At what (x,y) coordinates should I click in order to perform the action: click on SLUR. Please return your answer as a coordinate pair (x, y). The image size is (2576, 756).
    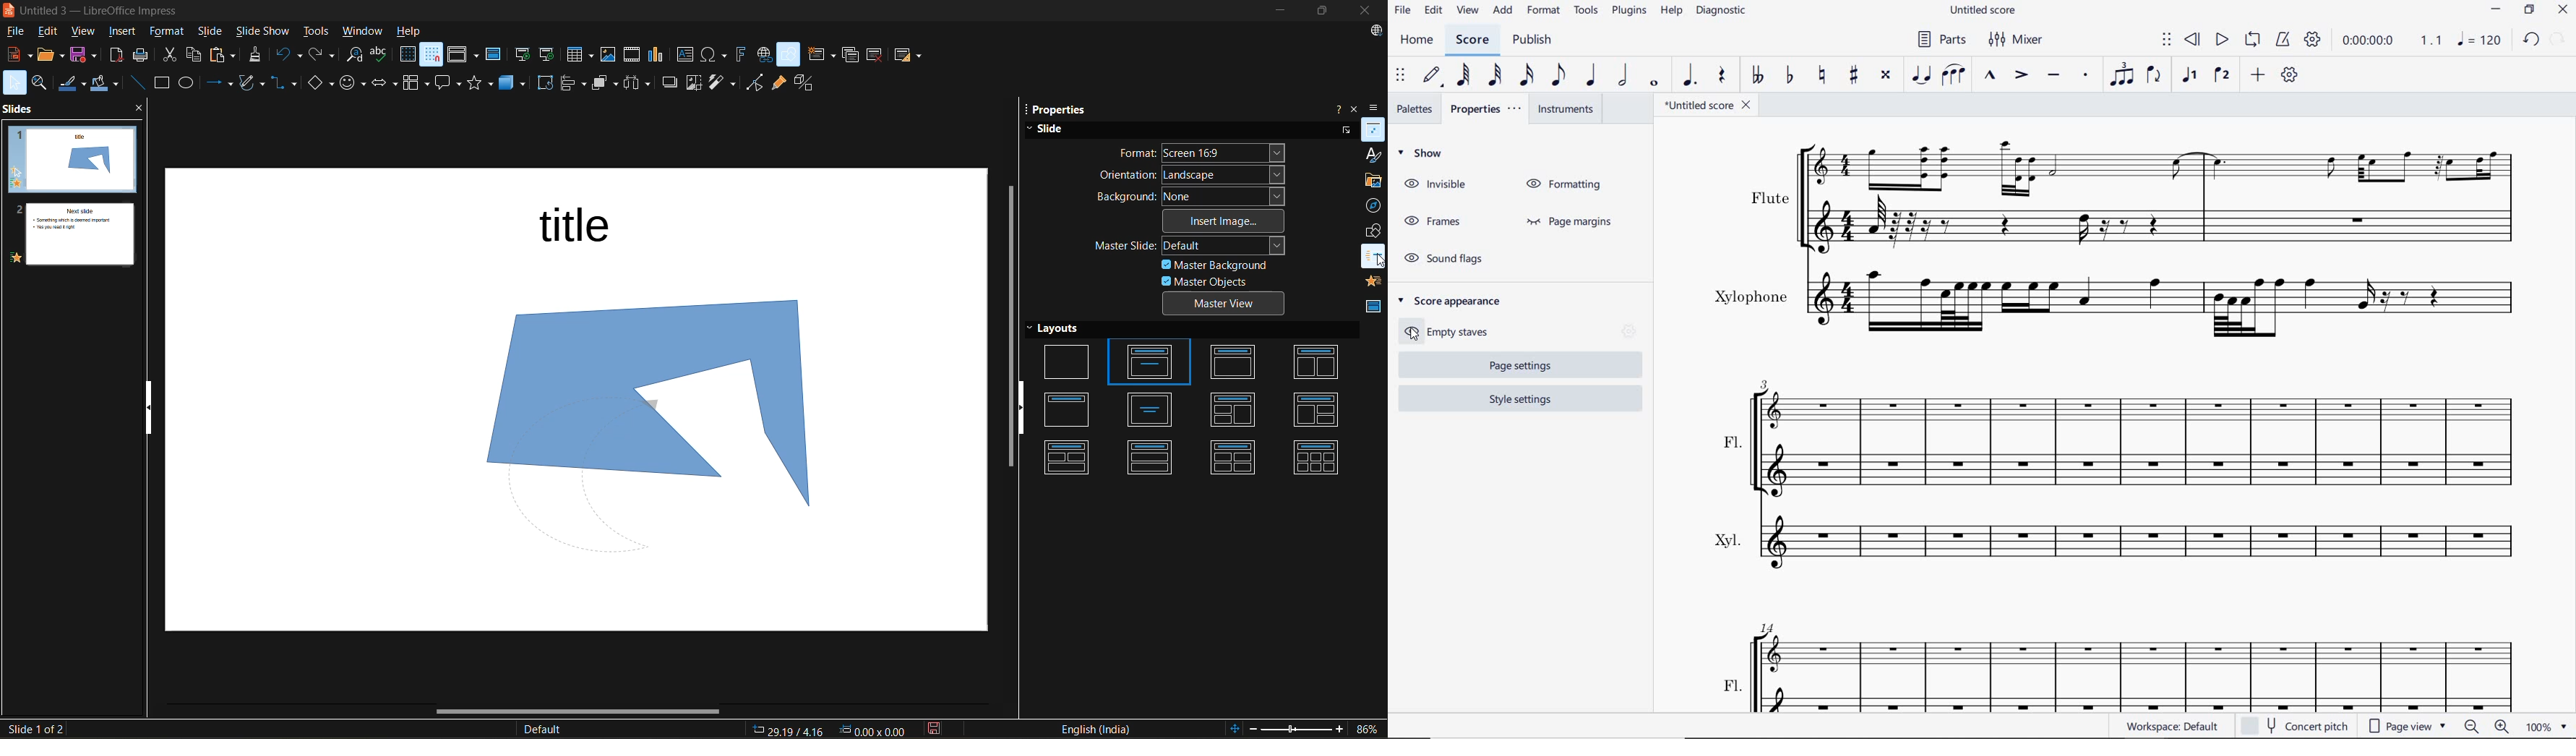
    Looking at the image, I should click on (1952, 74).